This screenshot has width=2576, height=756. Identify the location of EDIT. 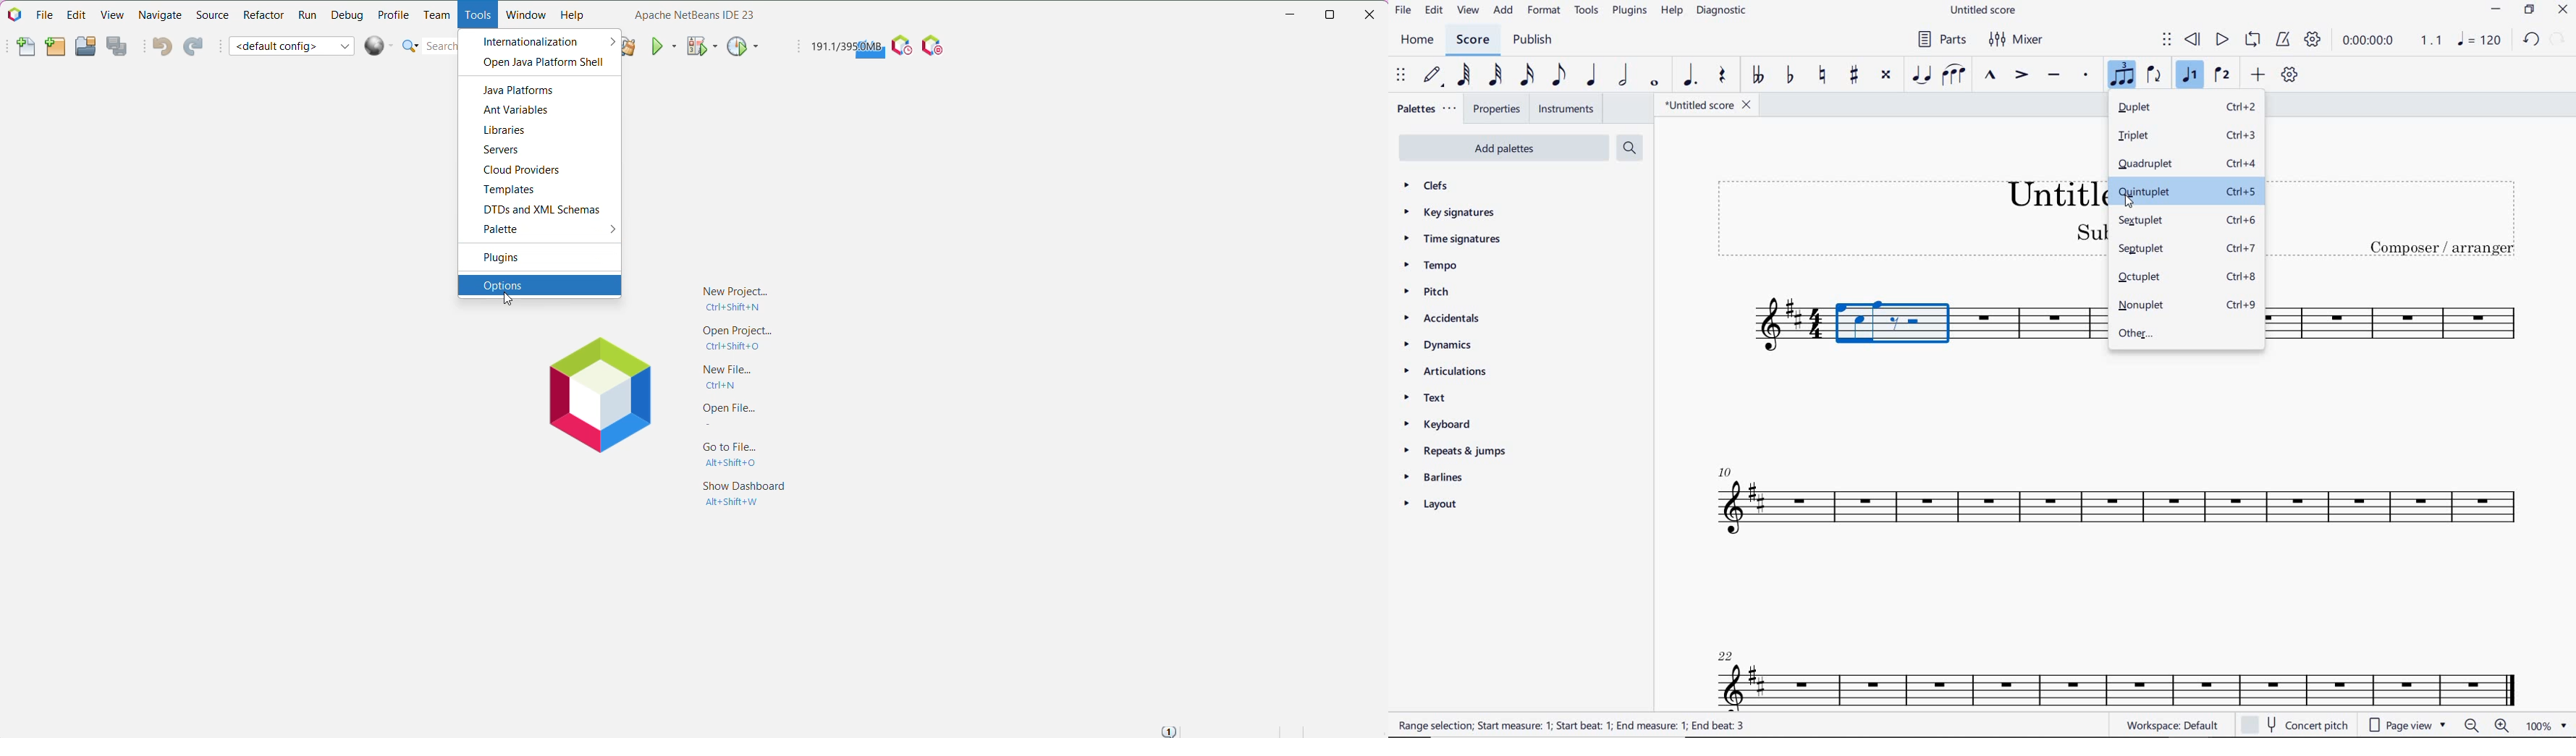
(1434, 11).